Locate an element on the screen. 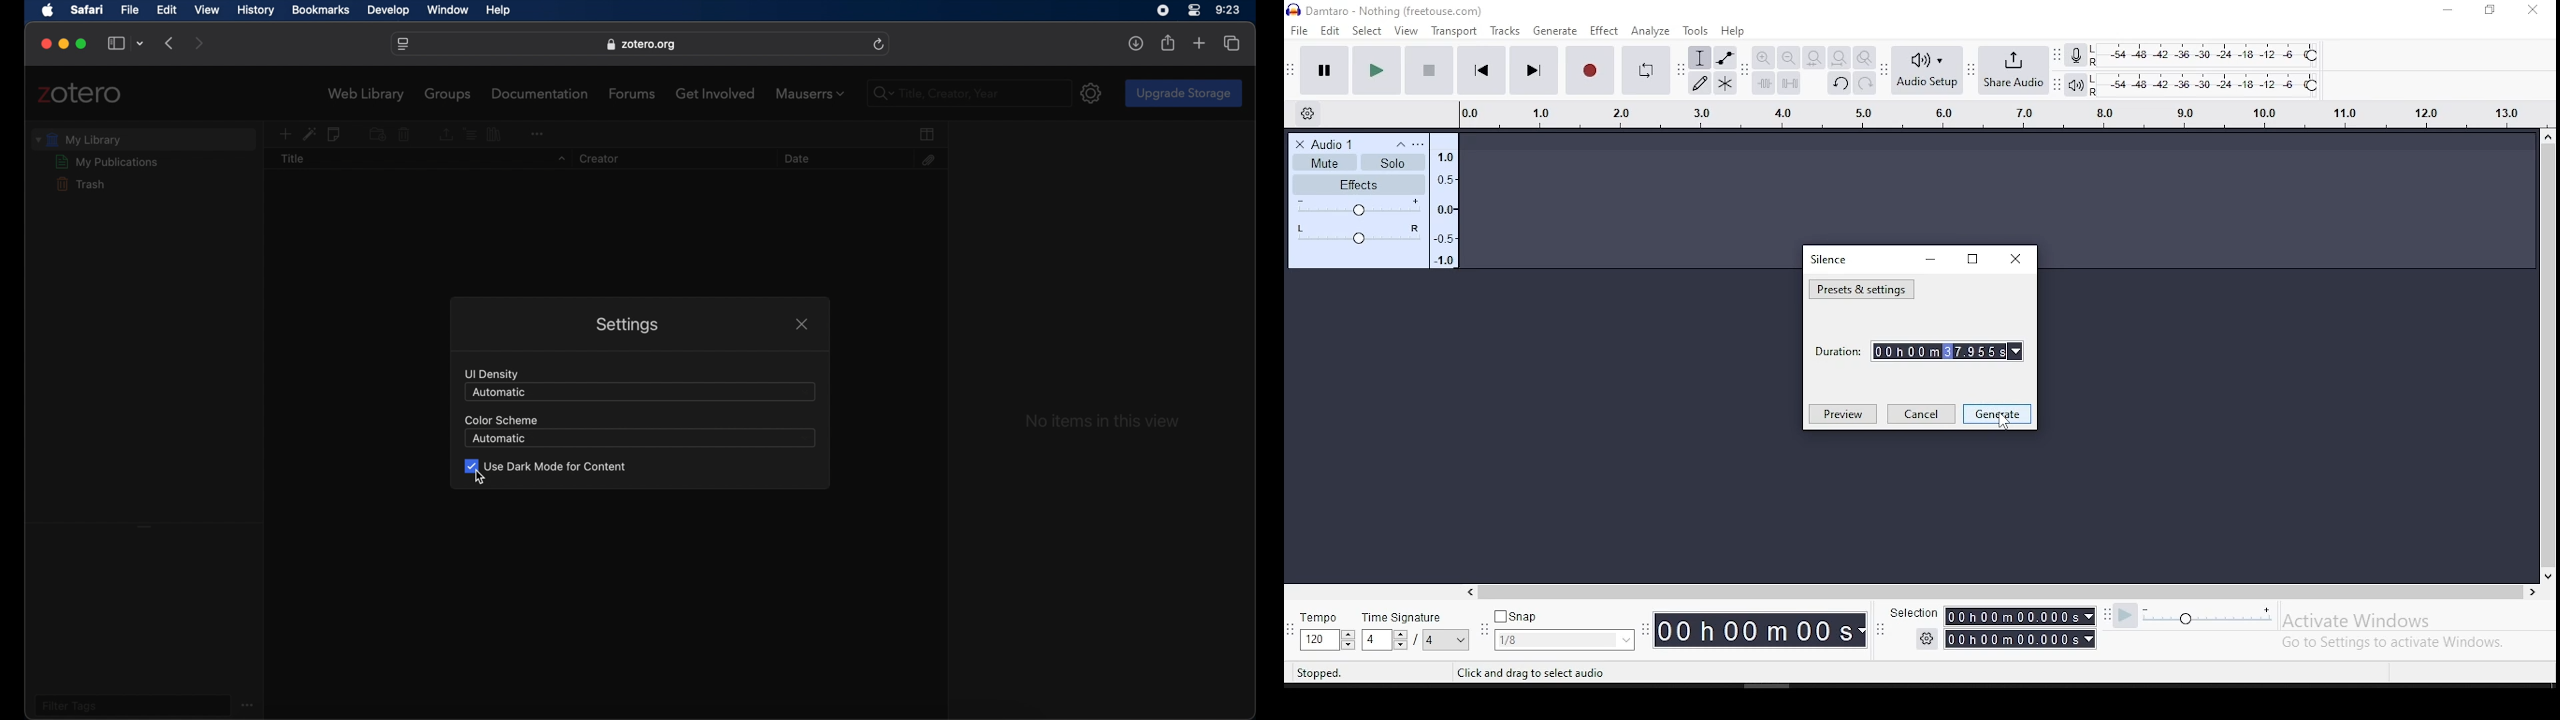 The image size is (2576, 728). help is located at coordinates (497, 11).